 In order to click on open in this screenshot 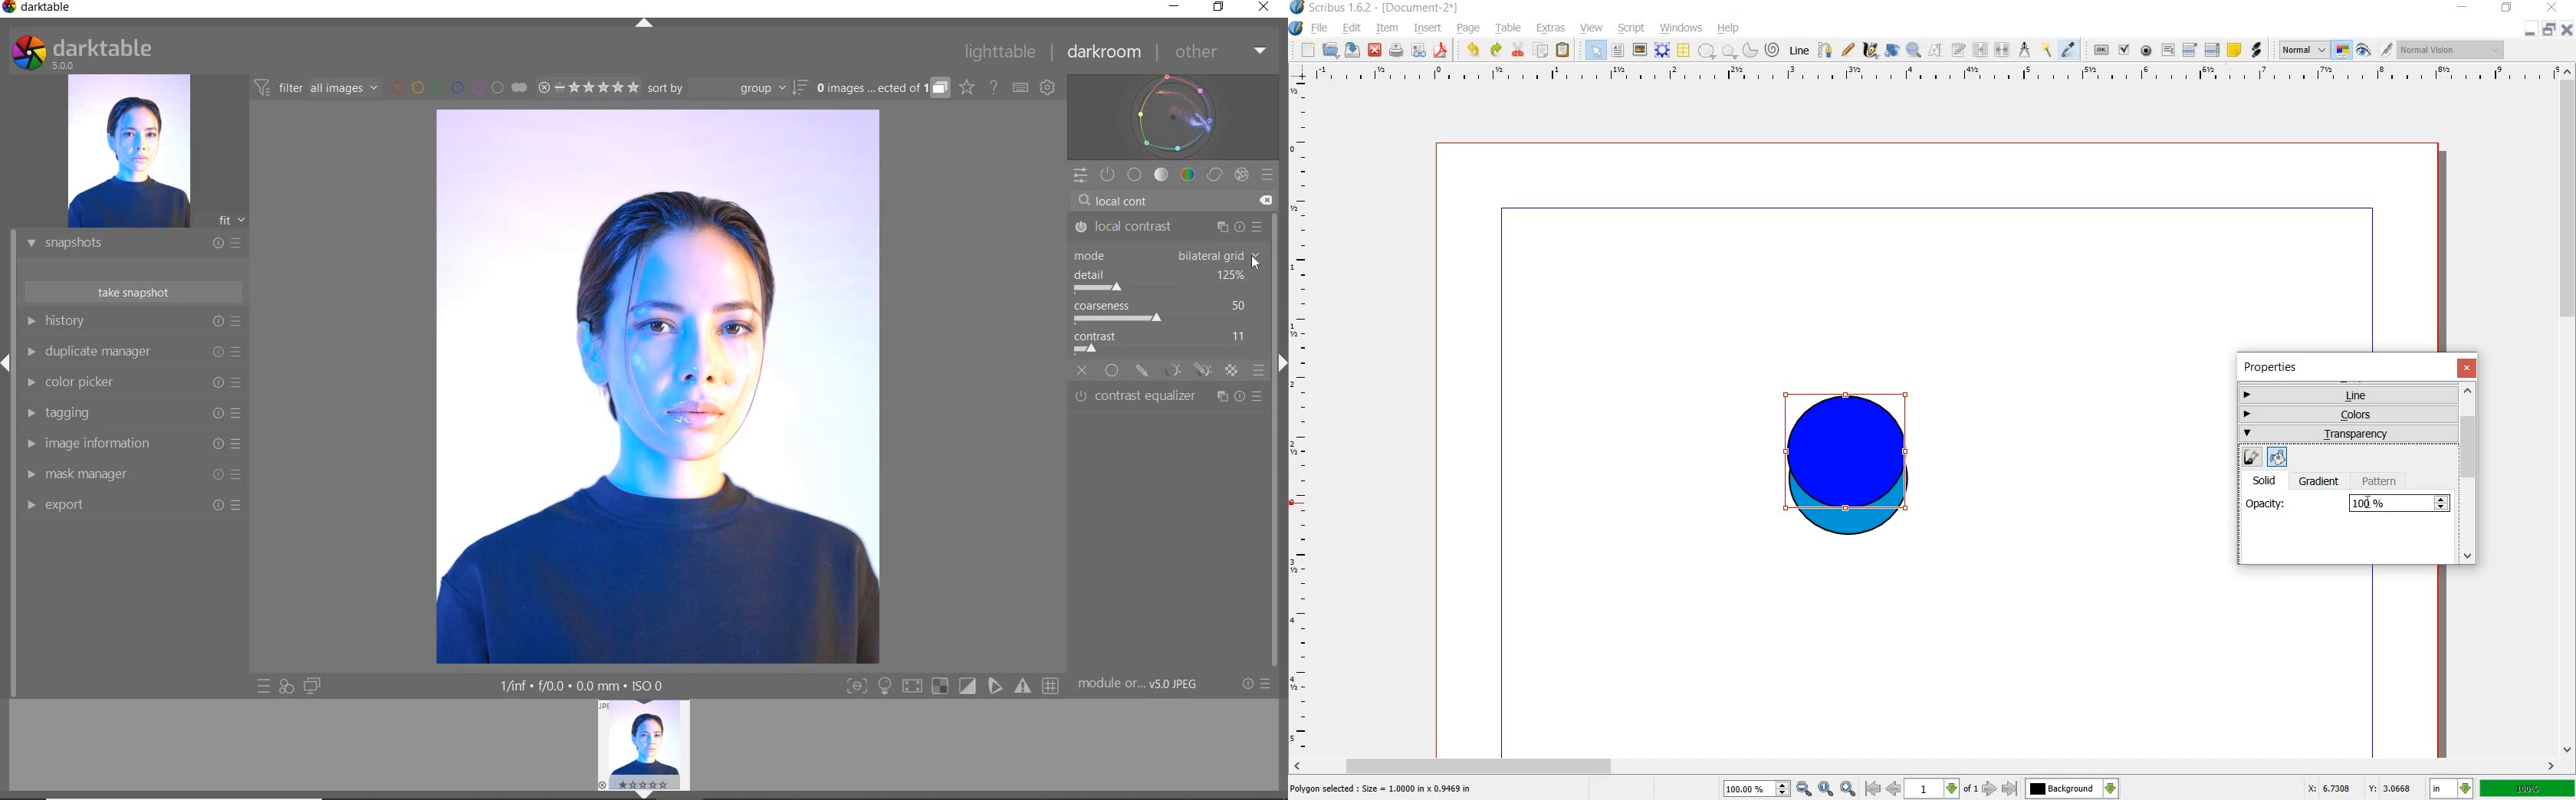, I will do `click(1329, 50)`.